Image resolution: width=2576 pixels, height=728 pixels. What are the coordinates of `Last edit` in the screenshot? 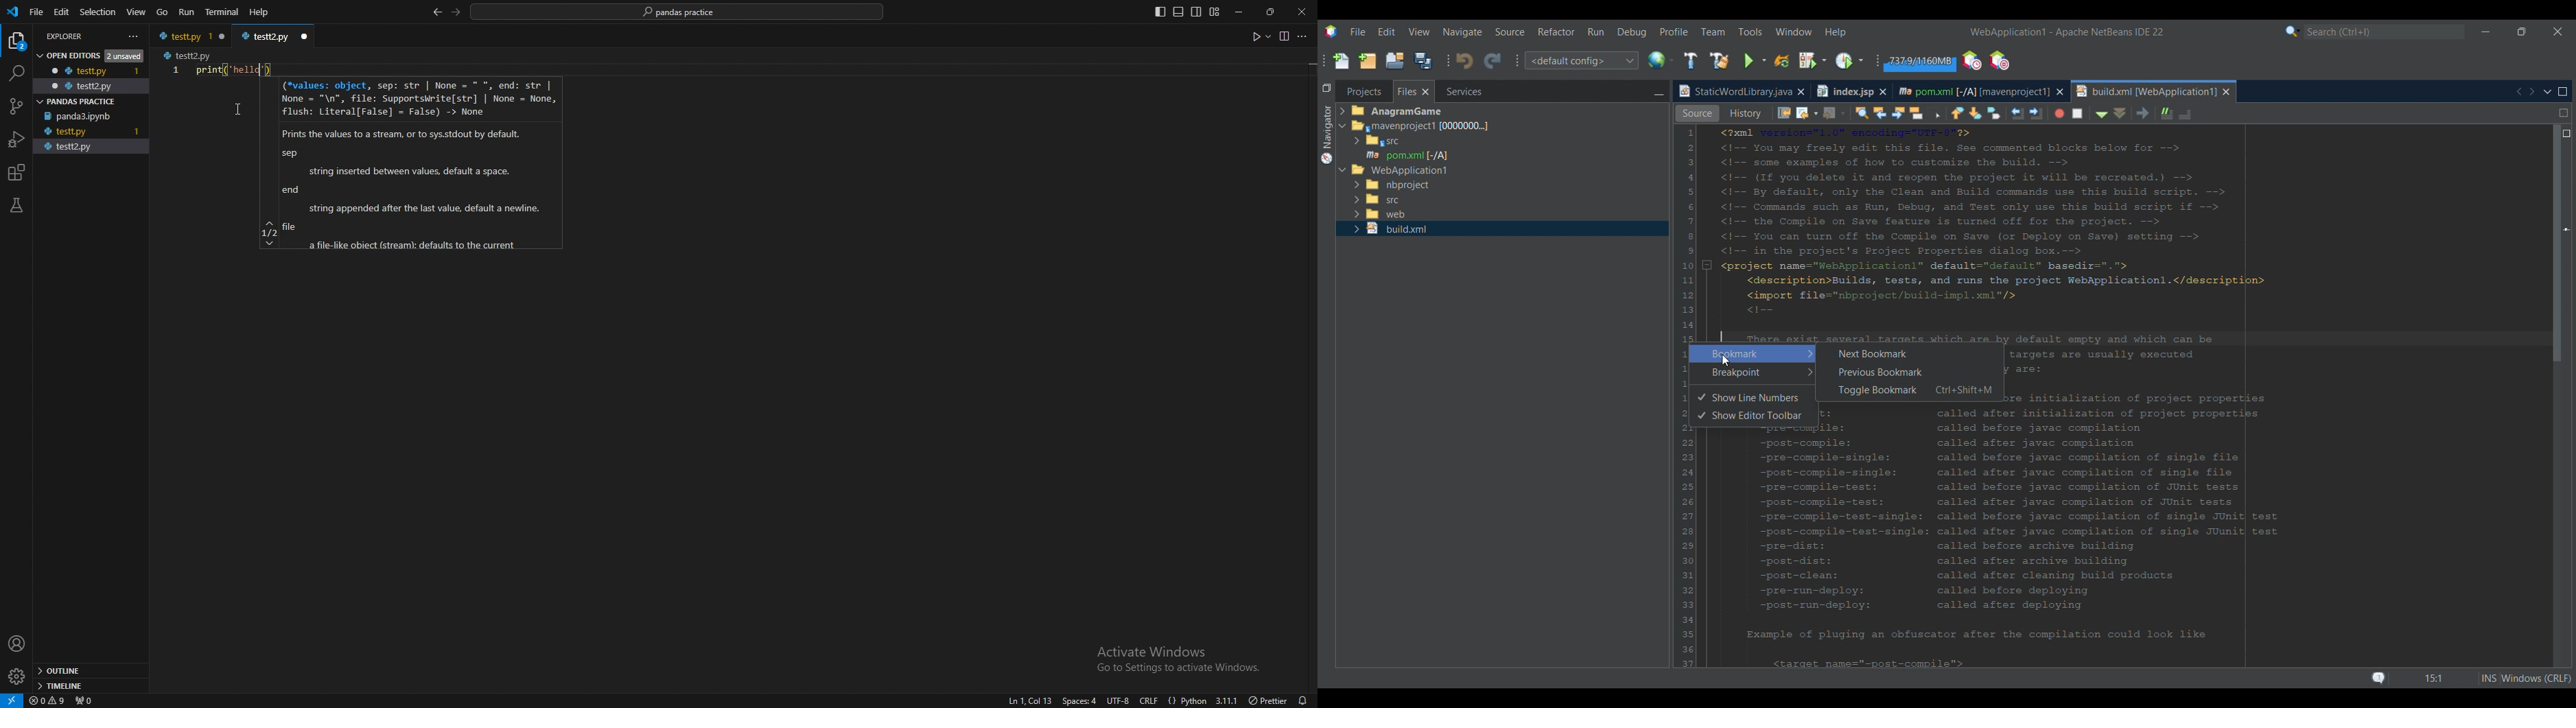 It's located at (1902, 112).